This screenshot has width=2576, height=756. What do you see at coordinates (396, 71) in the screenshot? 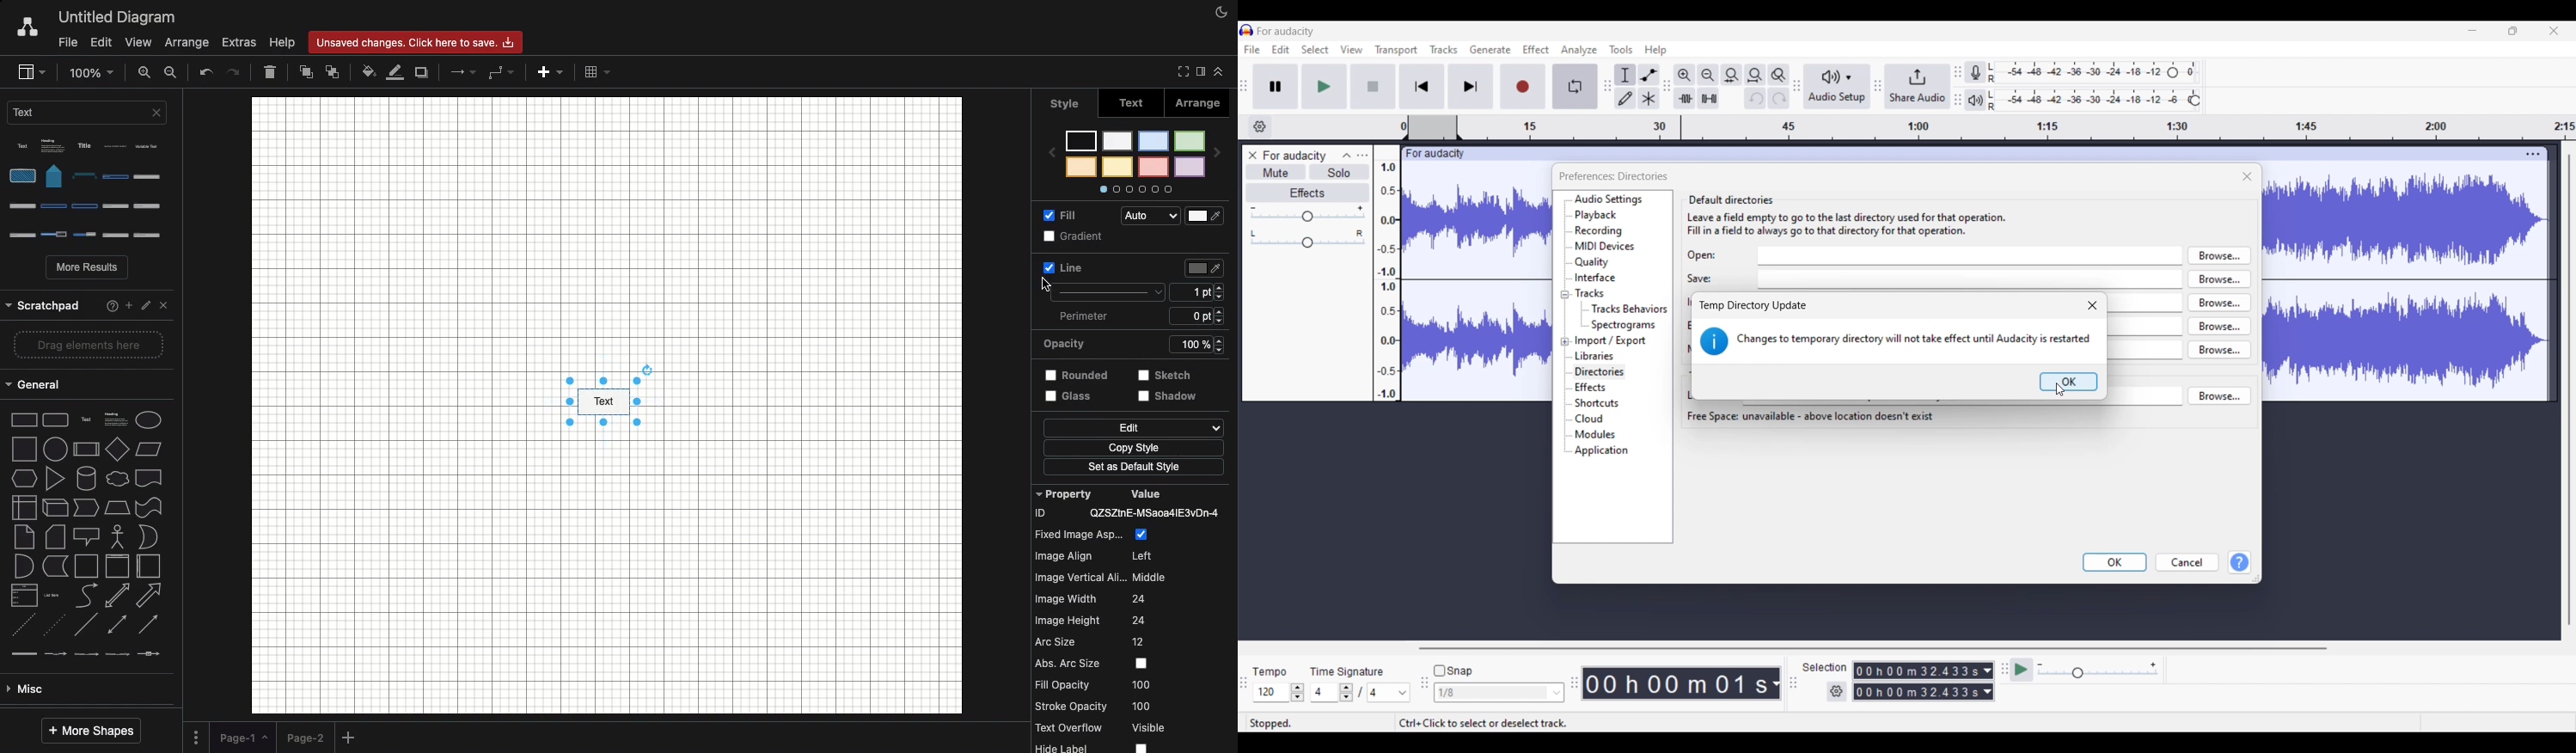
I see `Line fill` at bounding box center [396, 71].